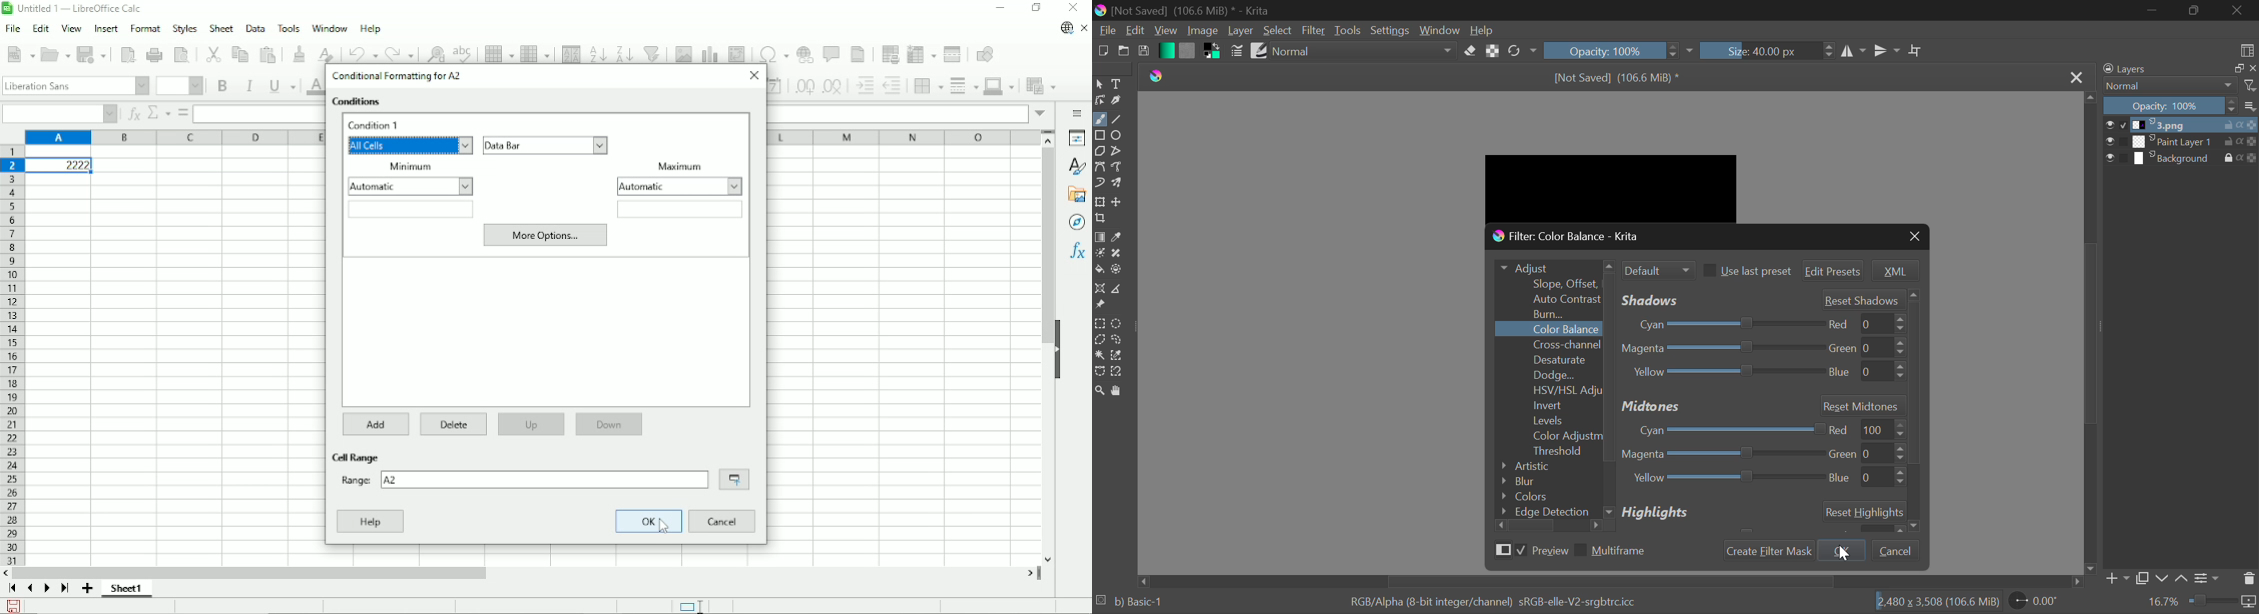  Describe the element at coordinates (1241, 32) in the screenshot. I see `Layer` at that location.